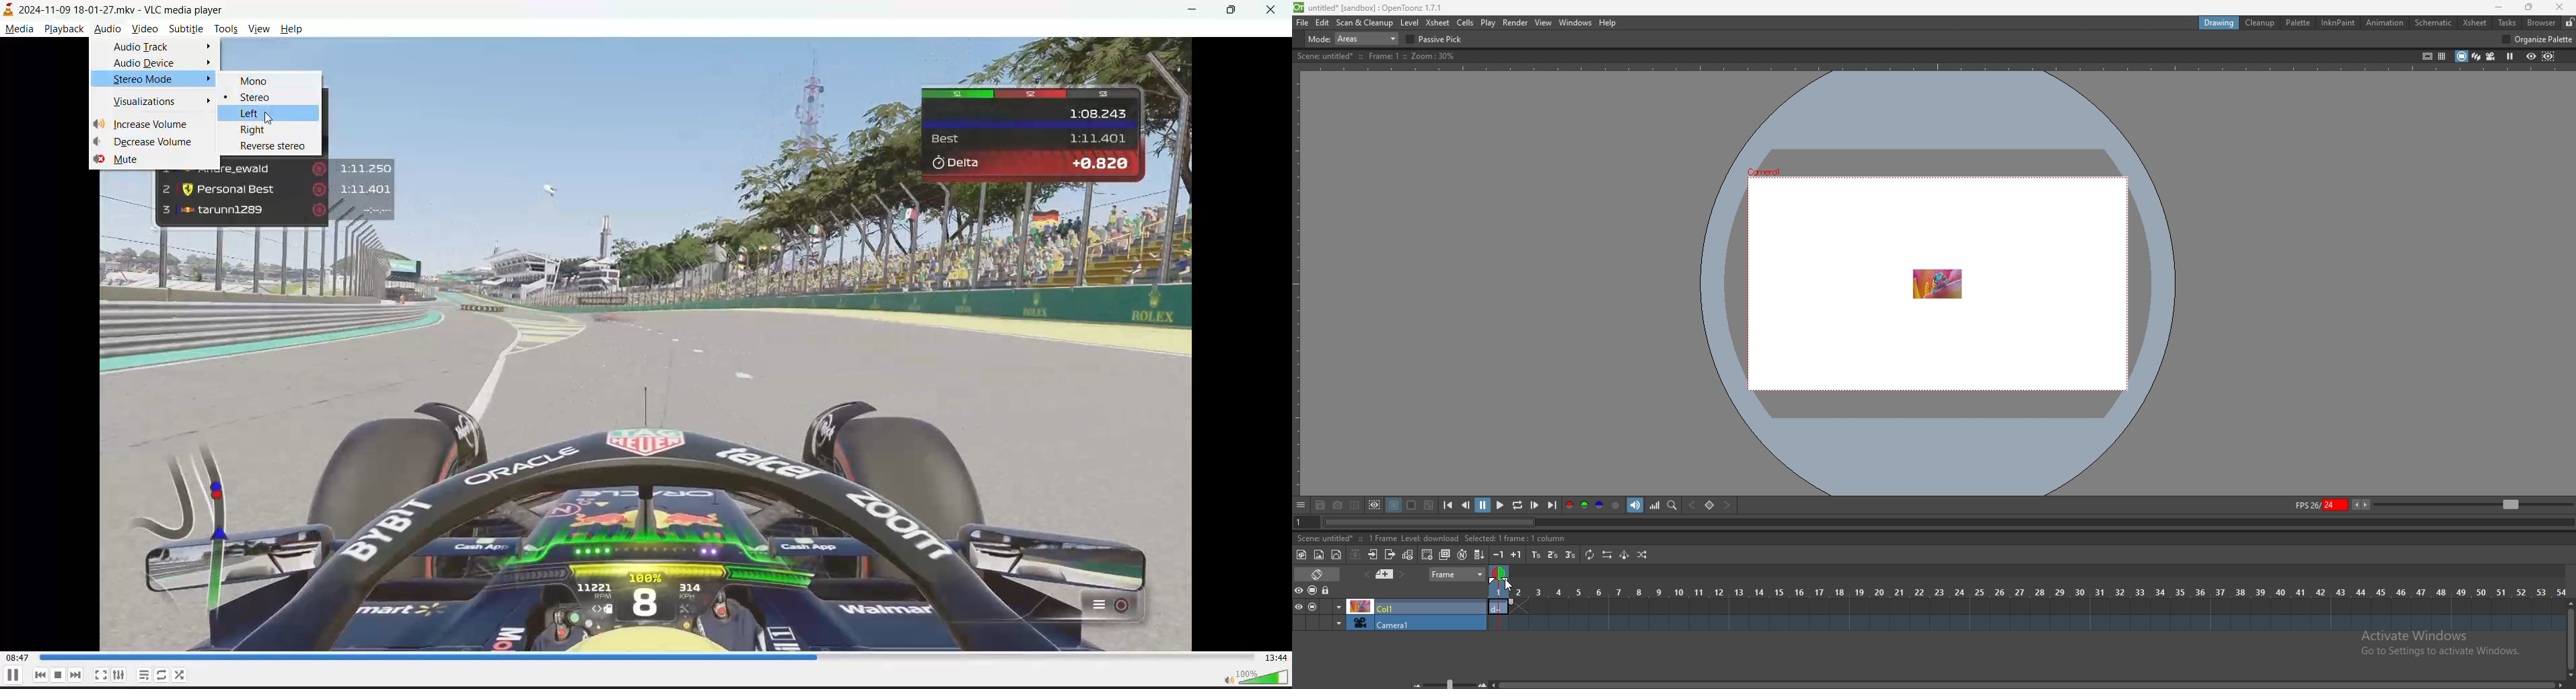  I want to click on save, so click(1320, 506).